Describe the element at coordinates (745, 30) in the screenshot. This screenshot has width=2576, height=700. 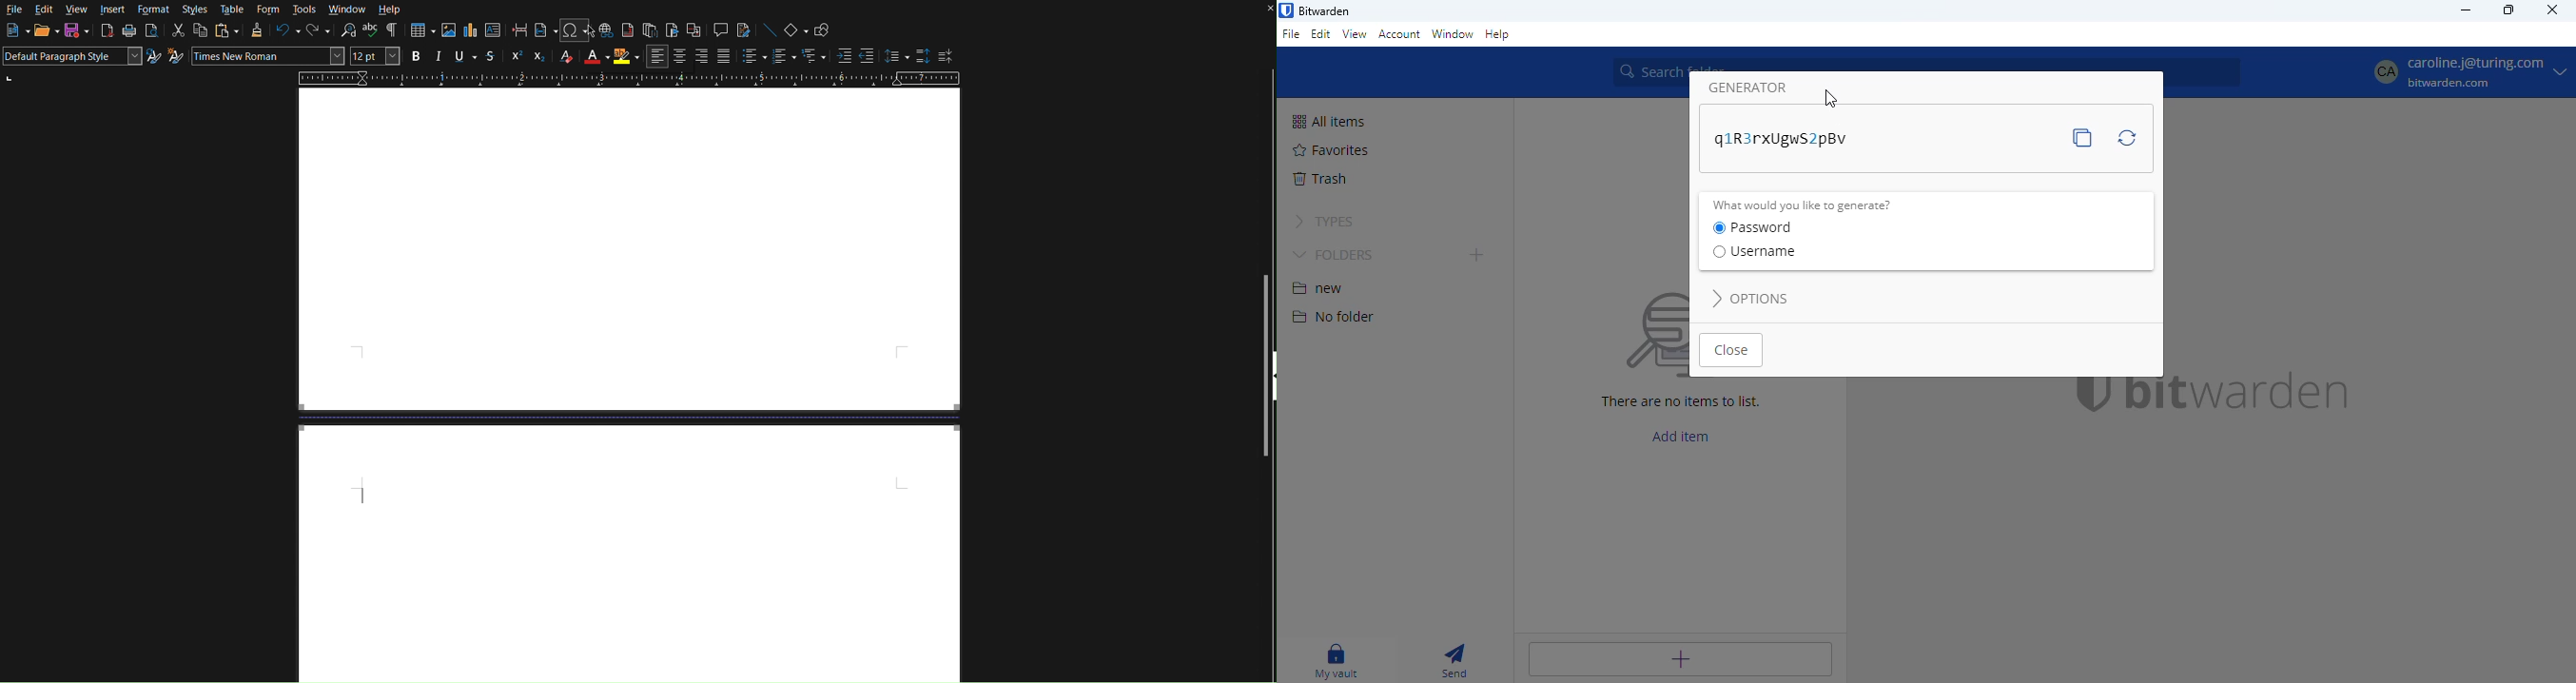
I see `Show Track Changes Functions` at that location.